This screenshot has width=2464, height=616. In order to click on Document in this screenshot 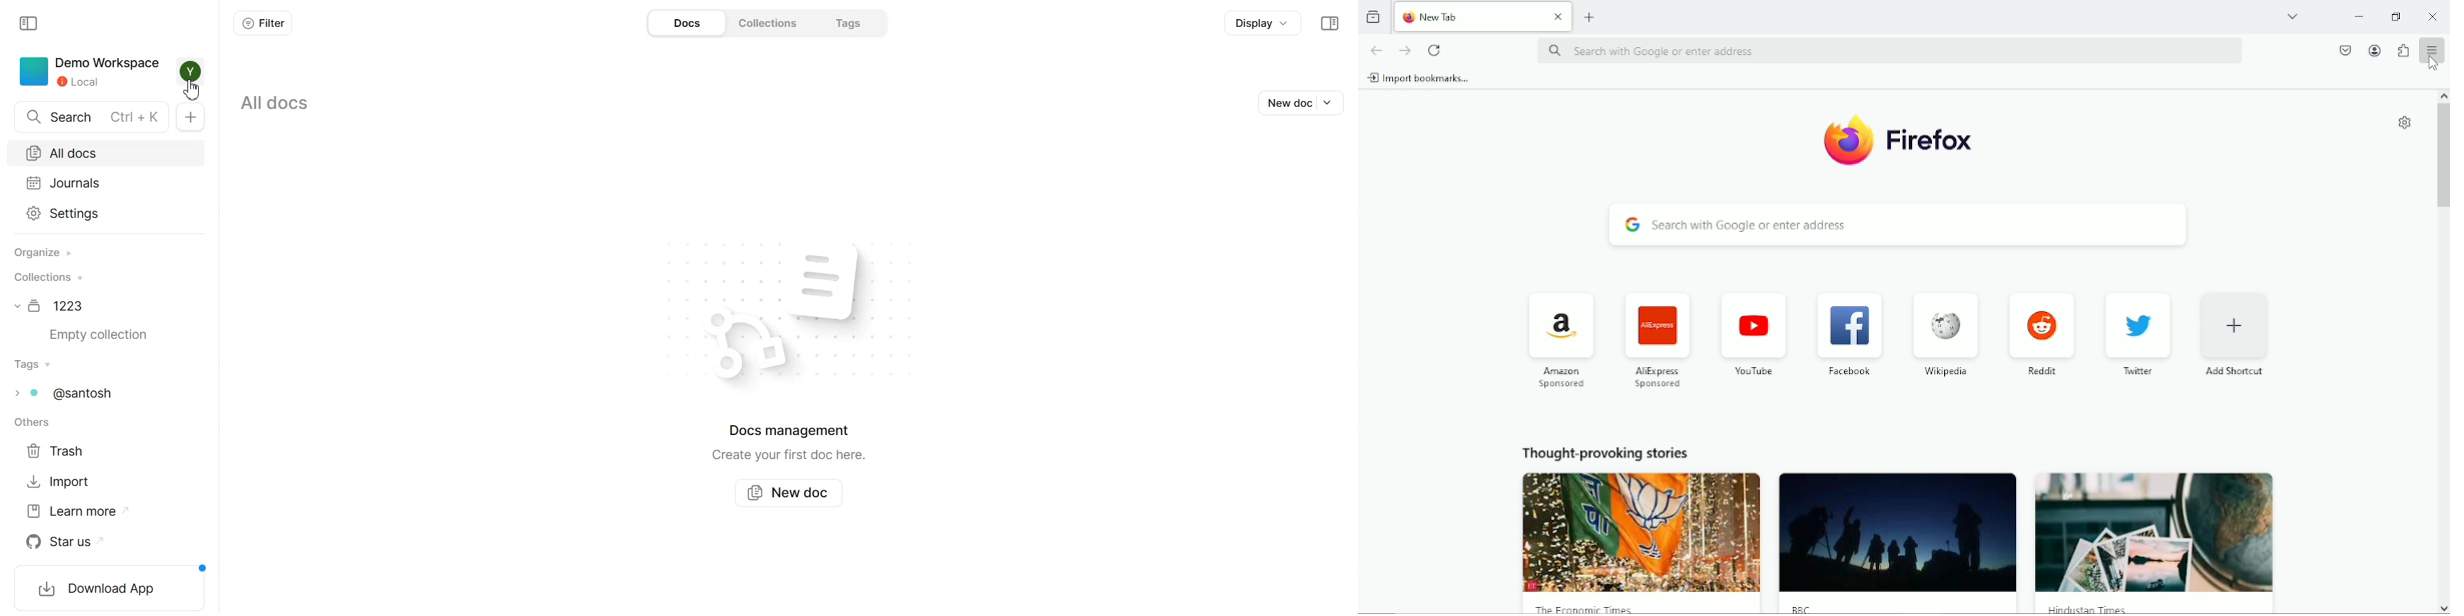, I will do `click(53, 306)`.